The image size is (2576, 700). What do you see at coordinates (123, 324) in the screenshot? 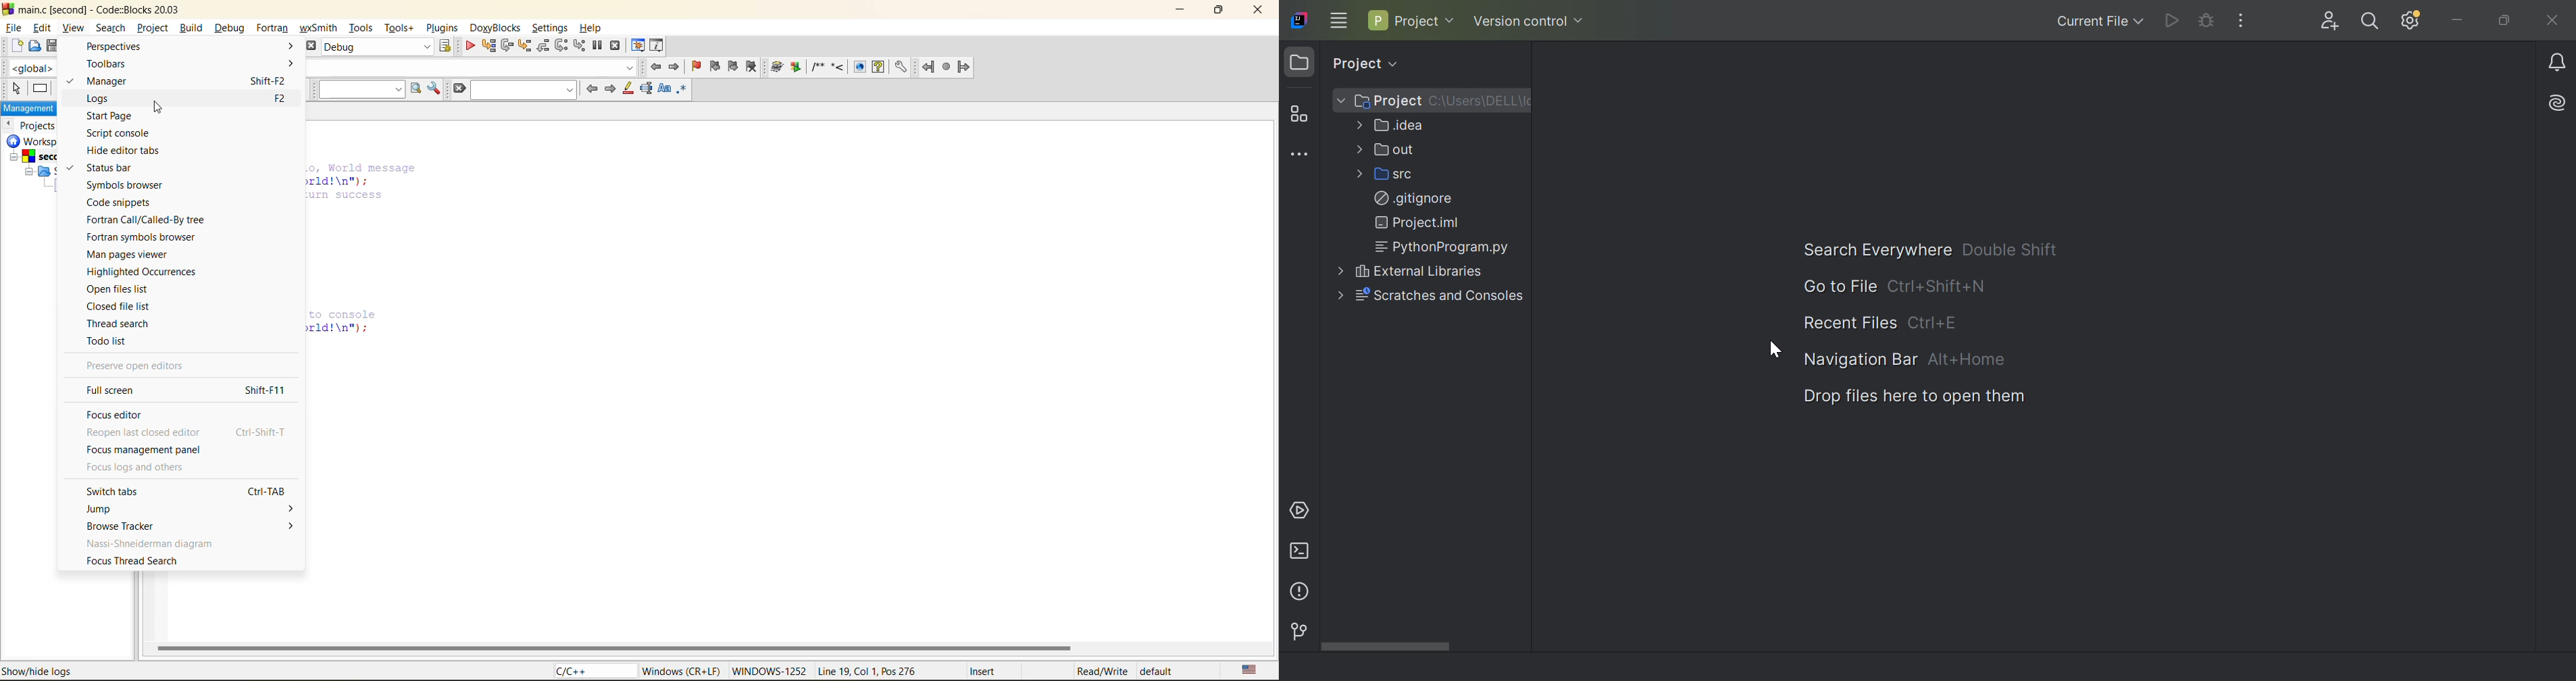
I see `thread search` at bounding box center [123, 324].